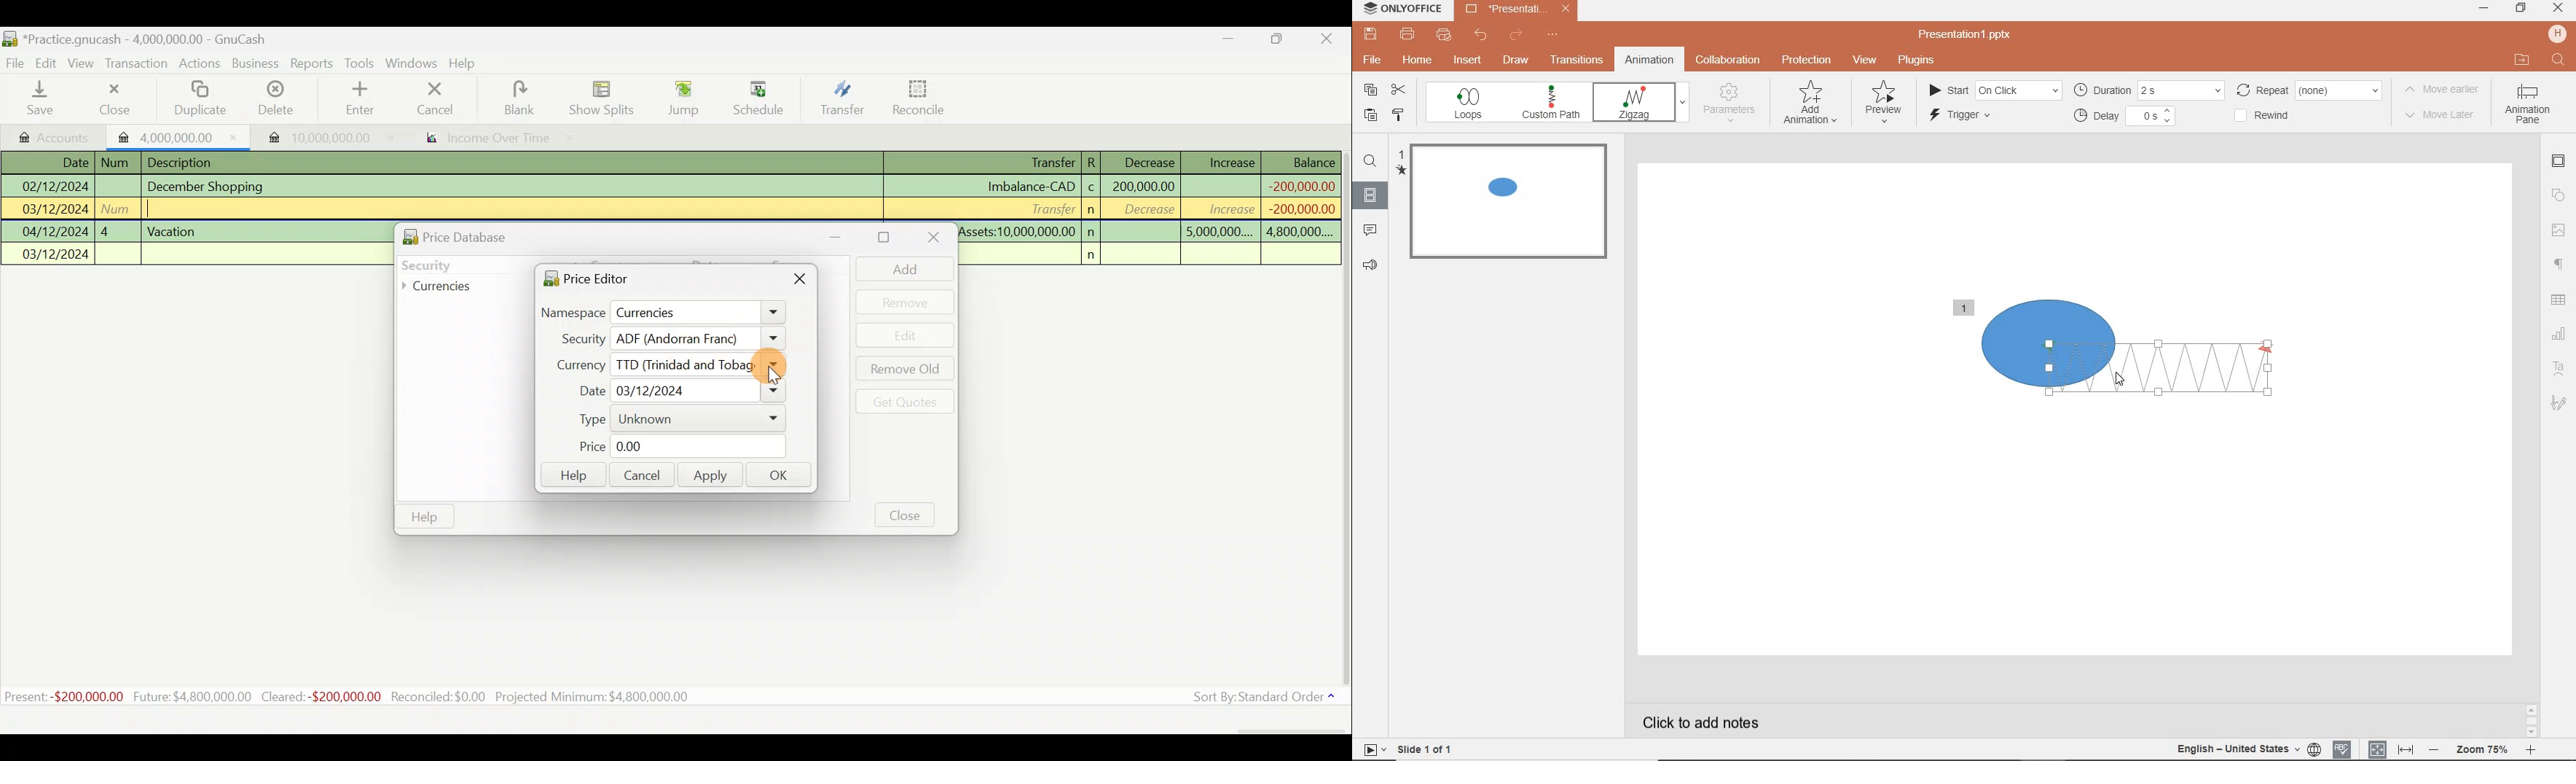 The image size is (2576, 784). Describe the element at coordinates (1979, 117) in the screenshot. I see `trigger` at that location.